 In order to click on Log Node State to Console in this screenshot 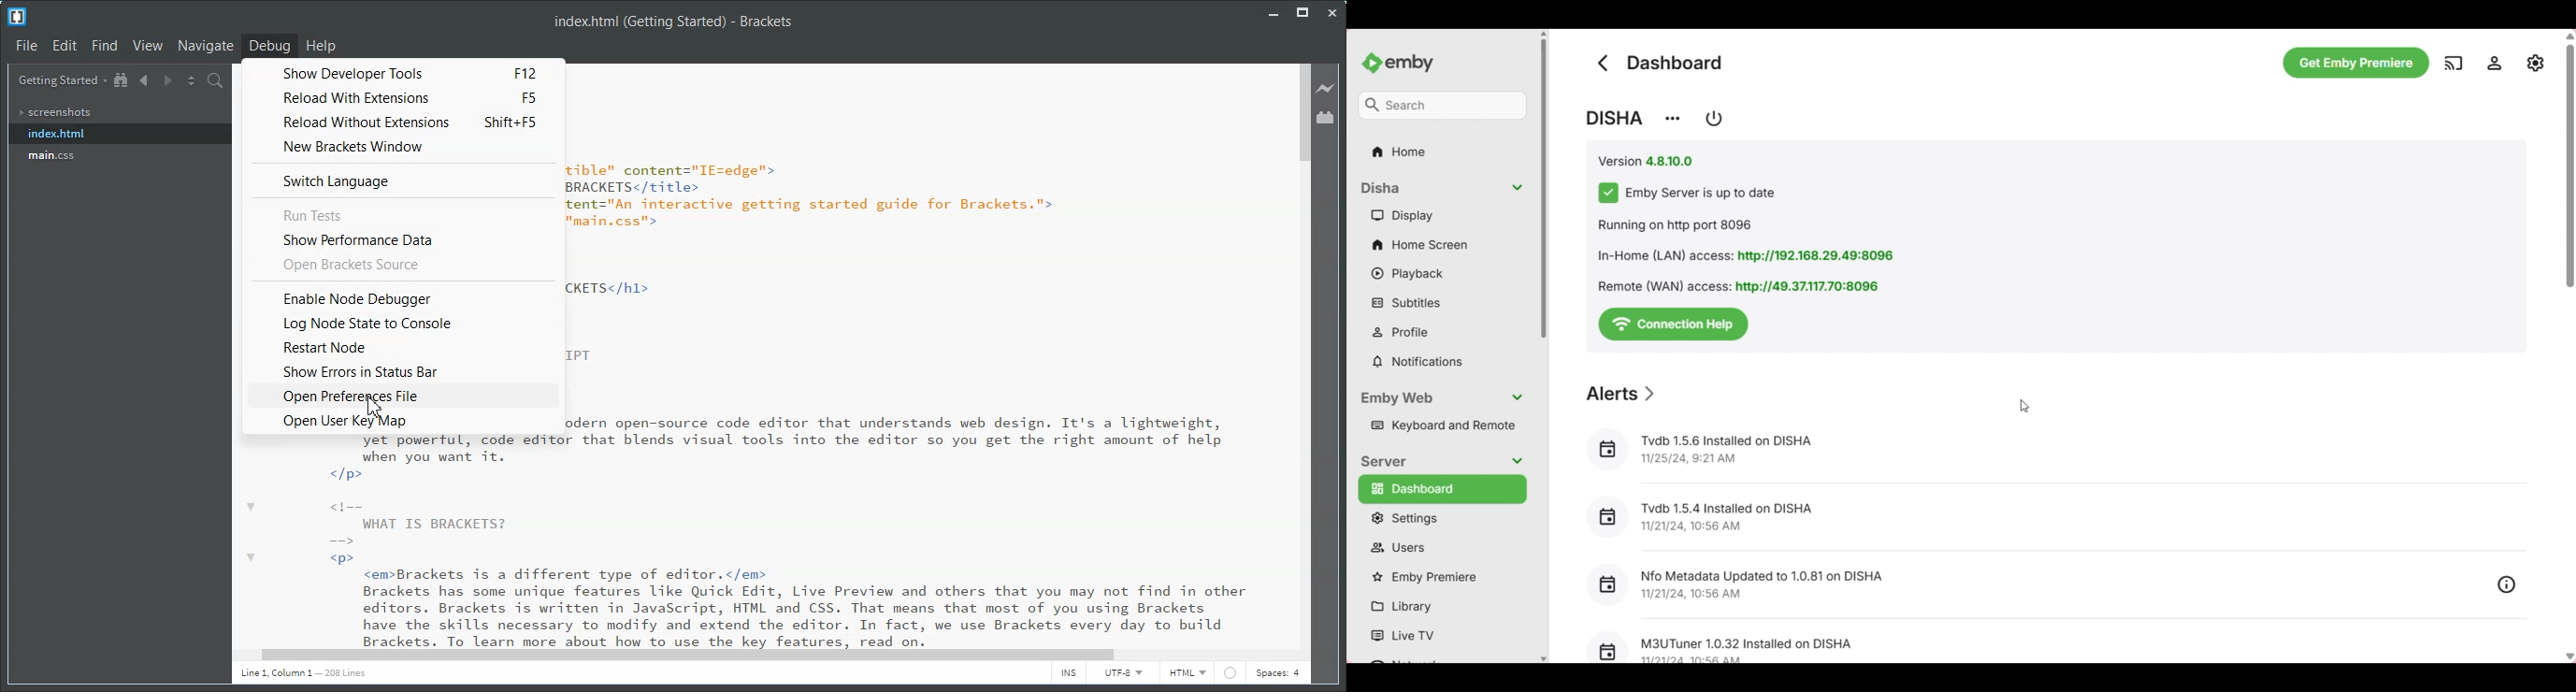, I will do `click(399, 322)`.